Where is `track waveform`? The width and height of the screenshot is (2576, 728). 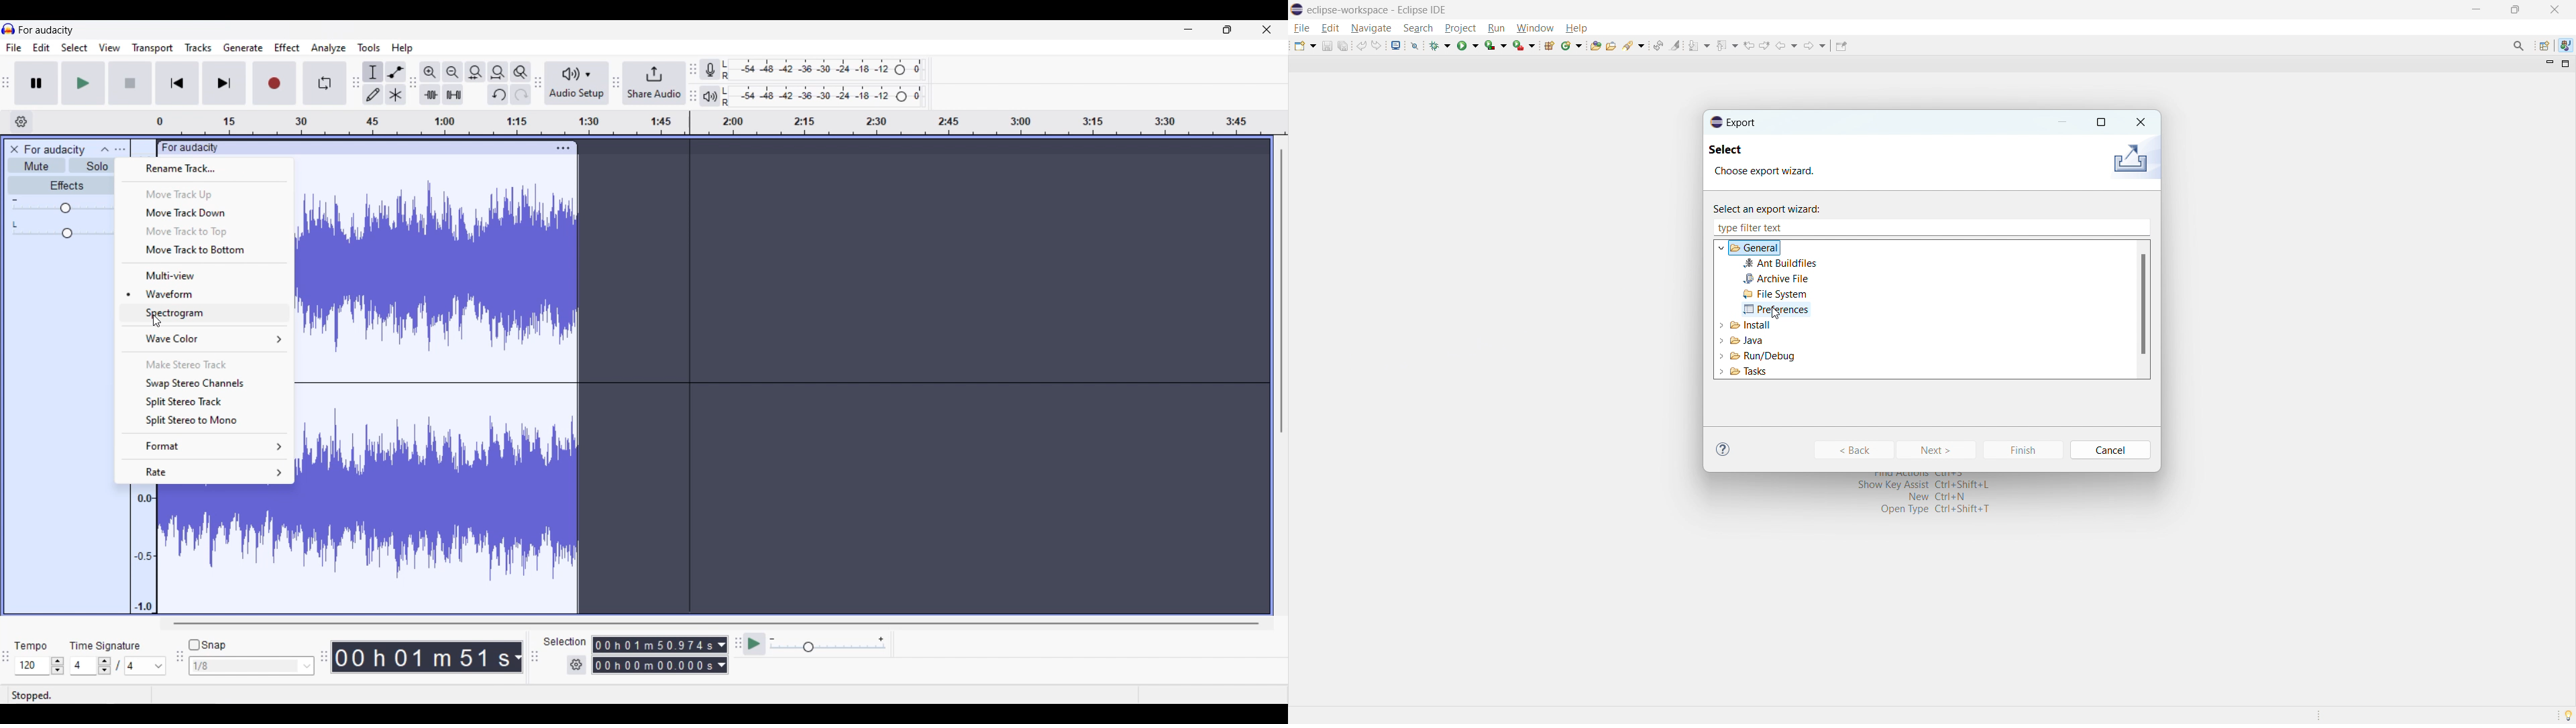 track waveform is located at coordinates (441, 268).